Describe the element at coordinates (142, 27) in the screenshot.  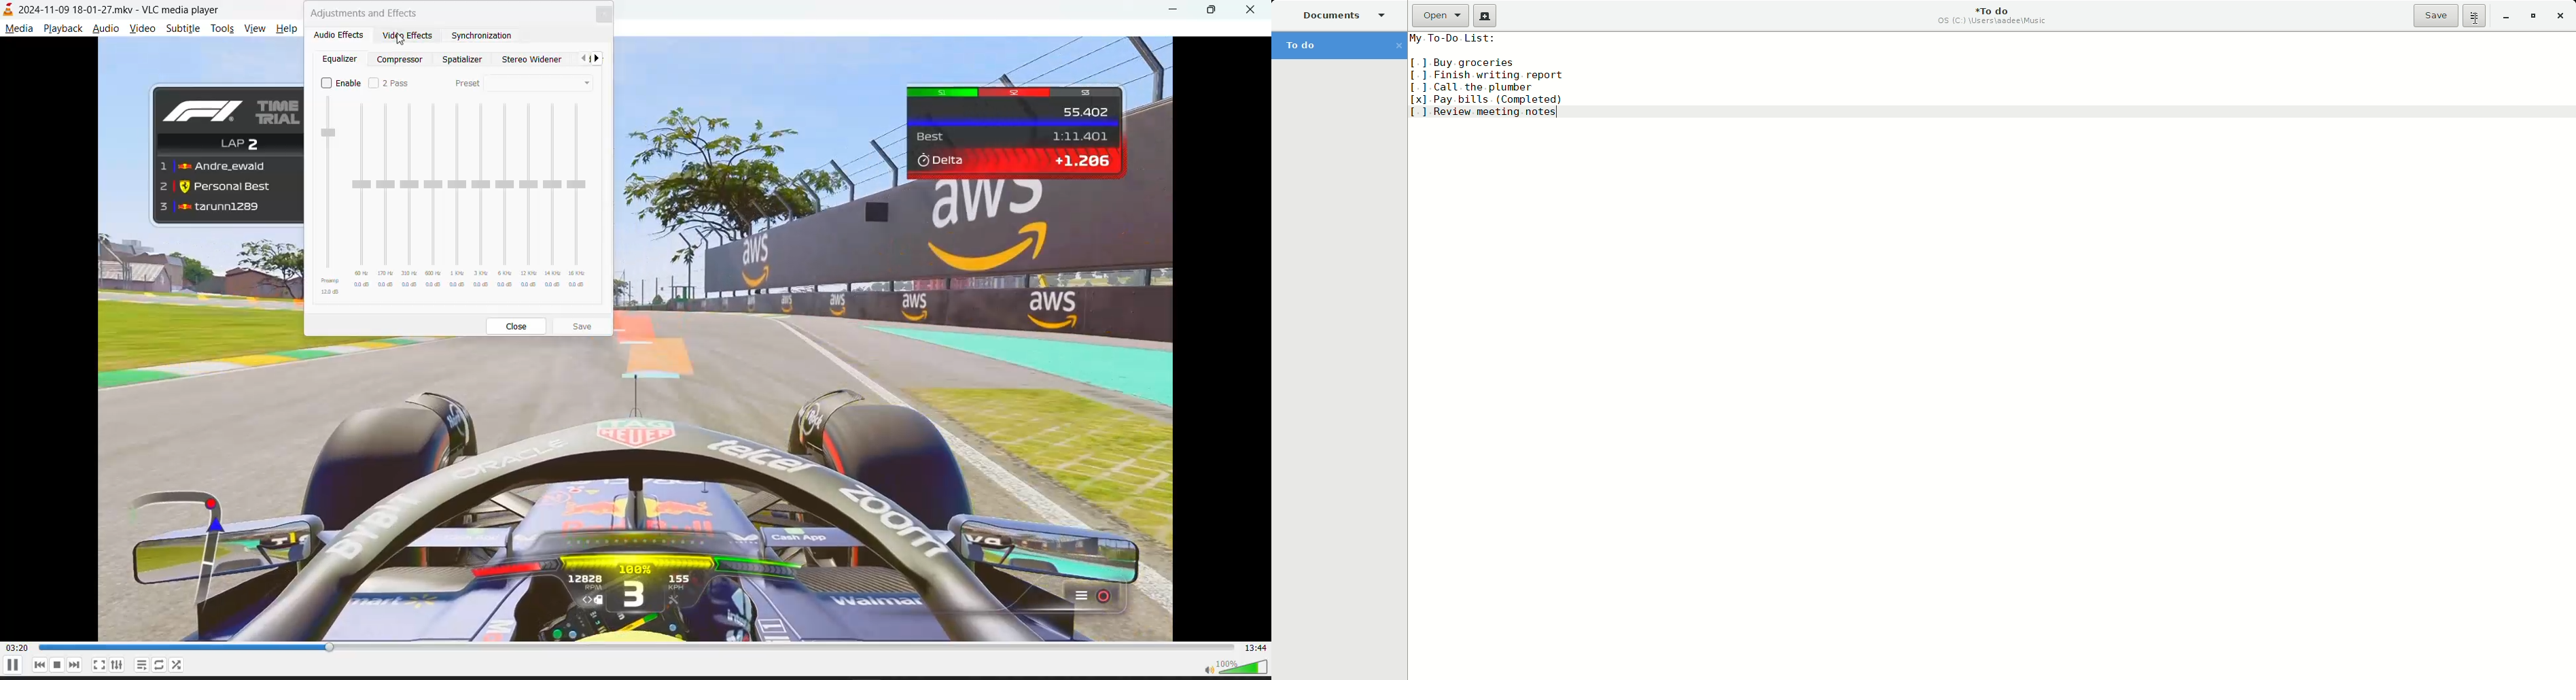
I see `video` at that location.